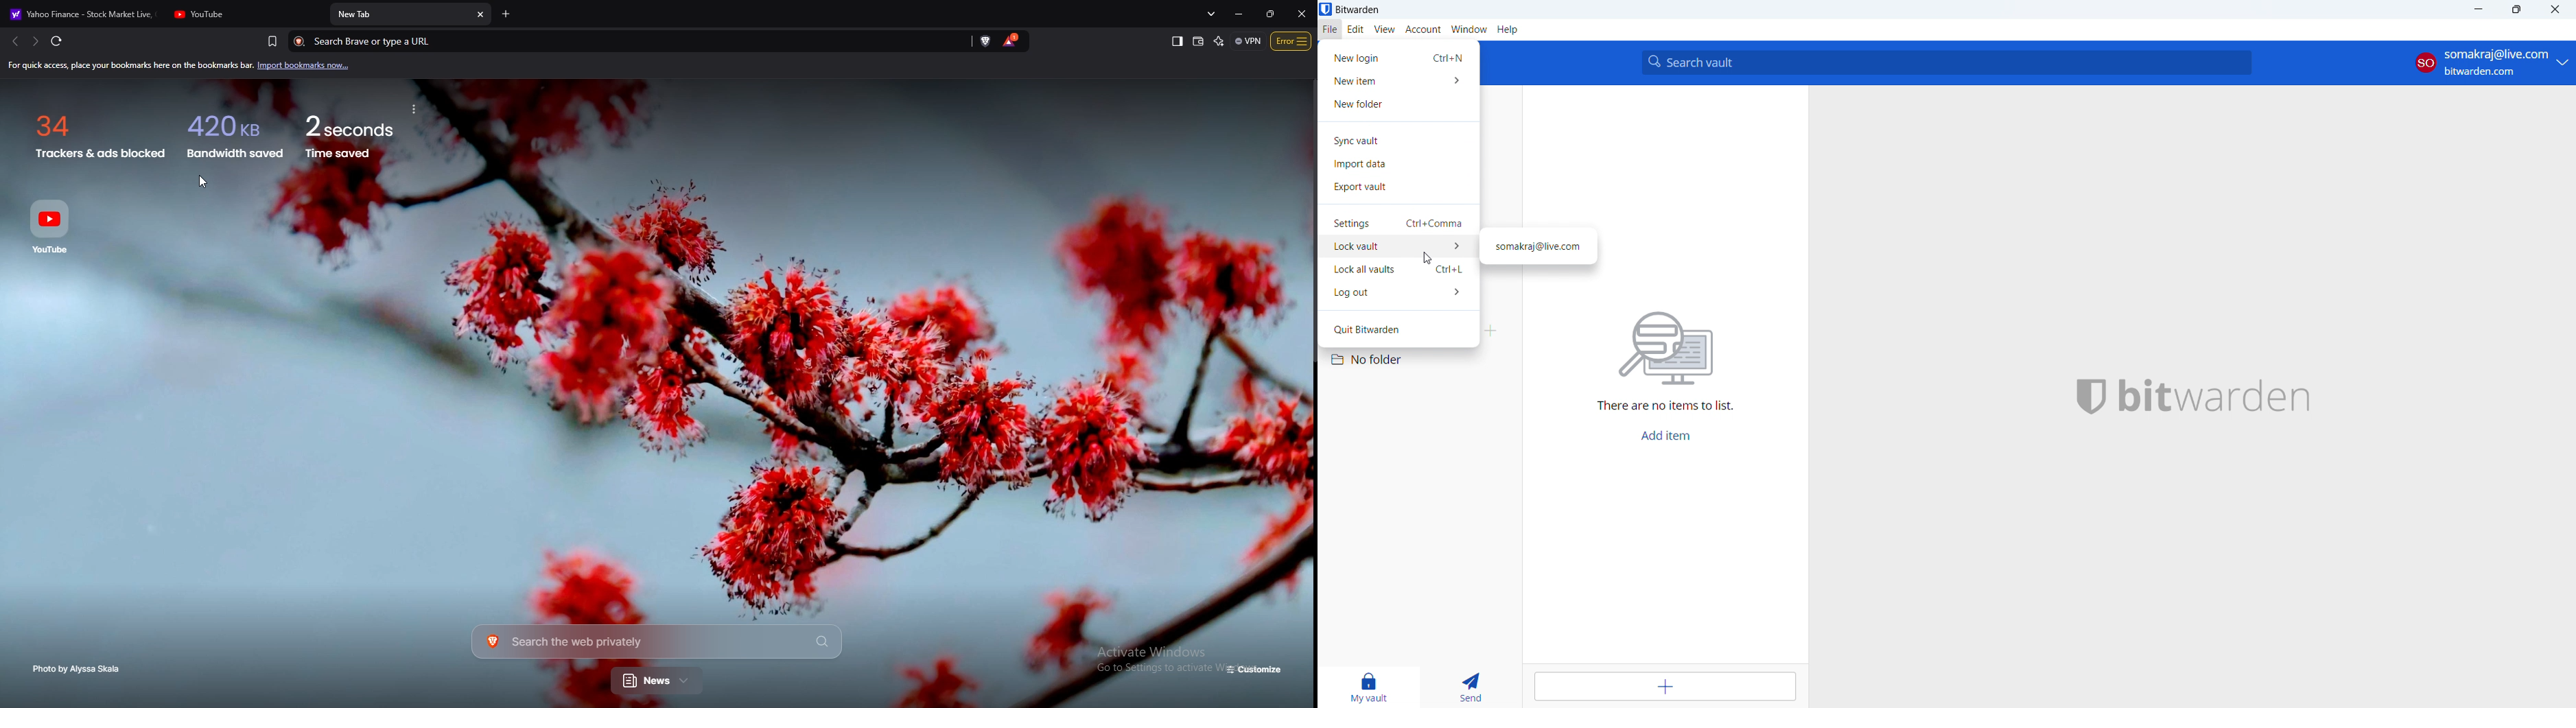  I want to click on bitwarden logo, so click(2086, 395).